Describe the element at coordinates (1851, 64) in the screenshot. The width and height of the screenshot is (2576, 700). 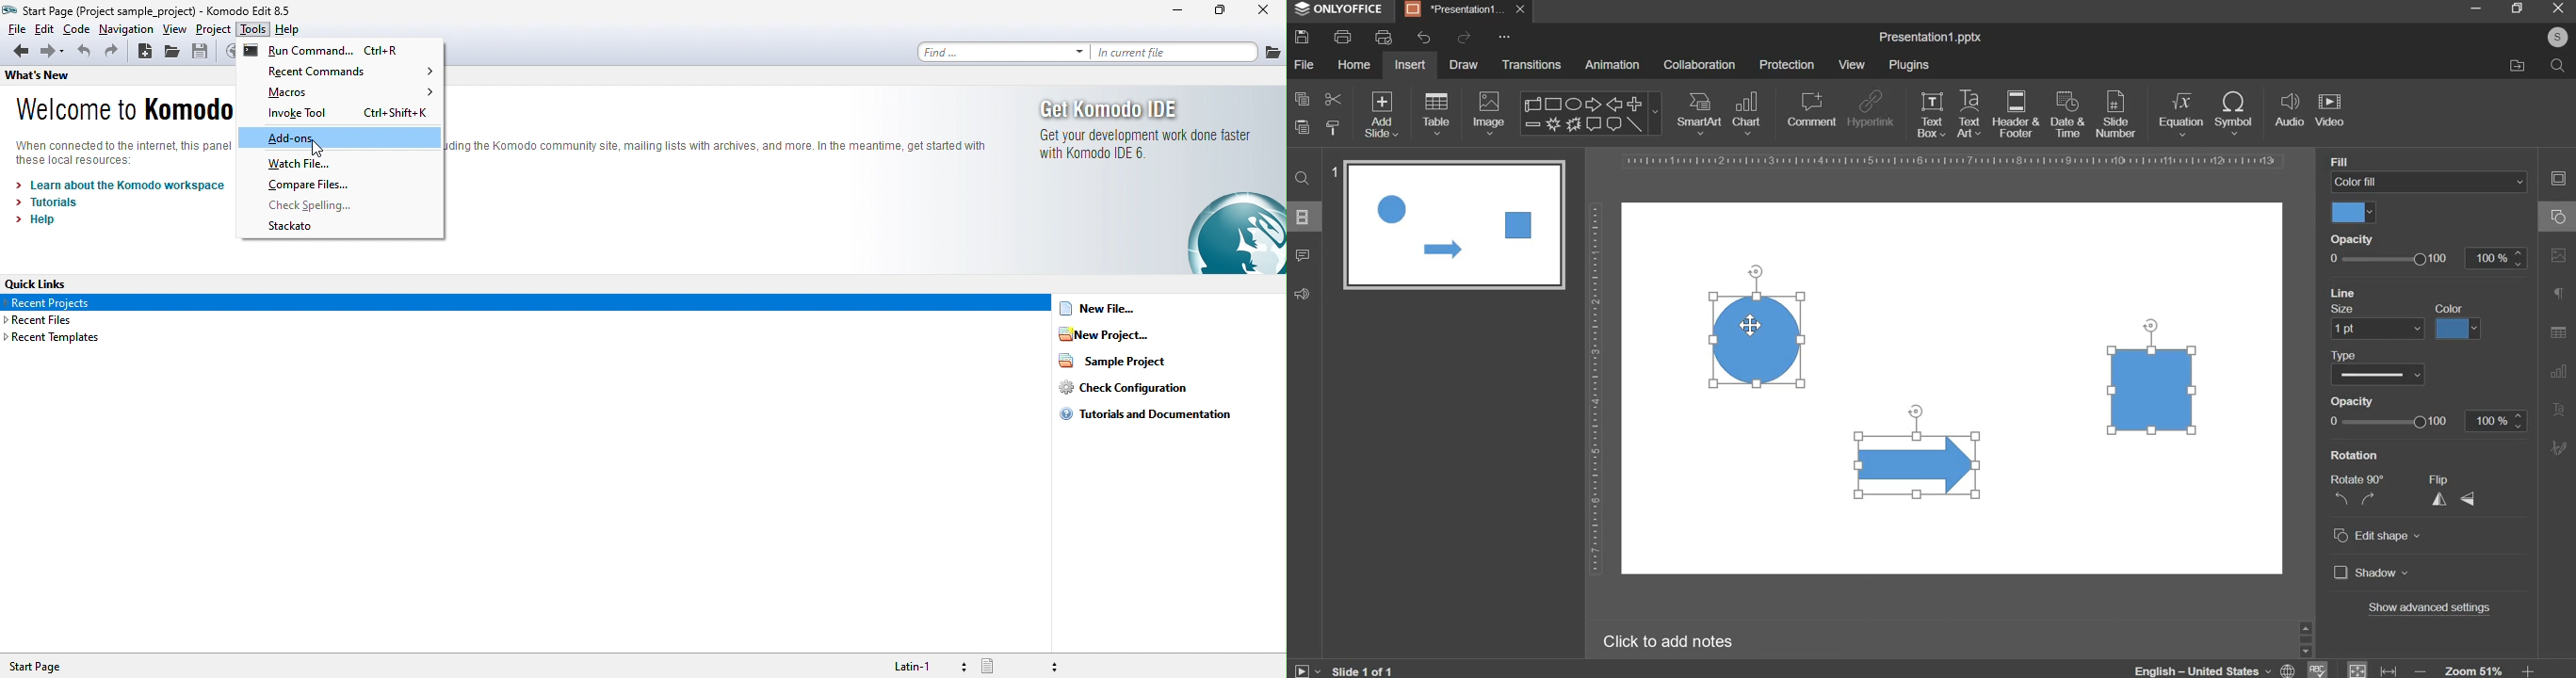
I see `view` at that location.